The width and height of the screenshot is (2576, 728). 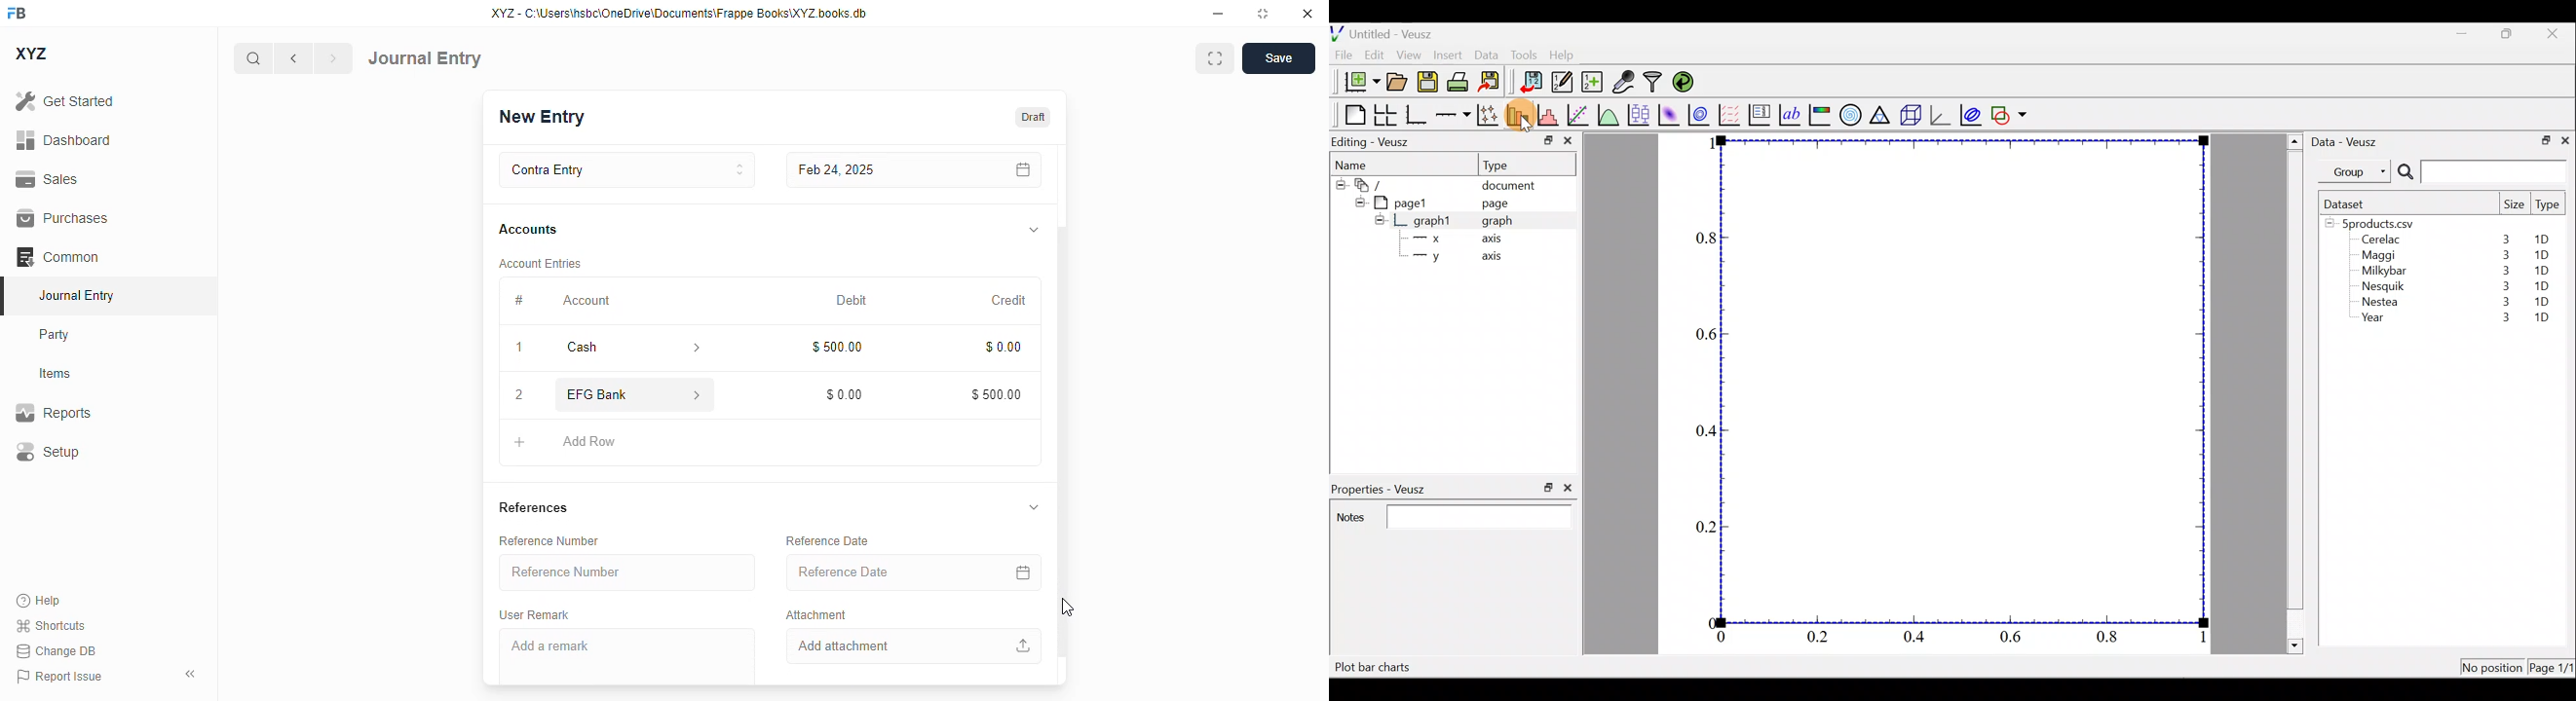 I want to click on toggle sidebar, so click(x=192, y=674).